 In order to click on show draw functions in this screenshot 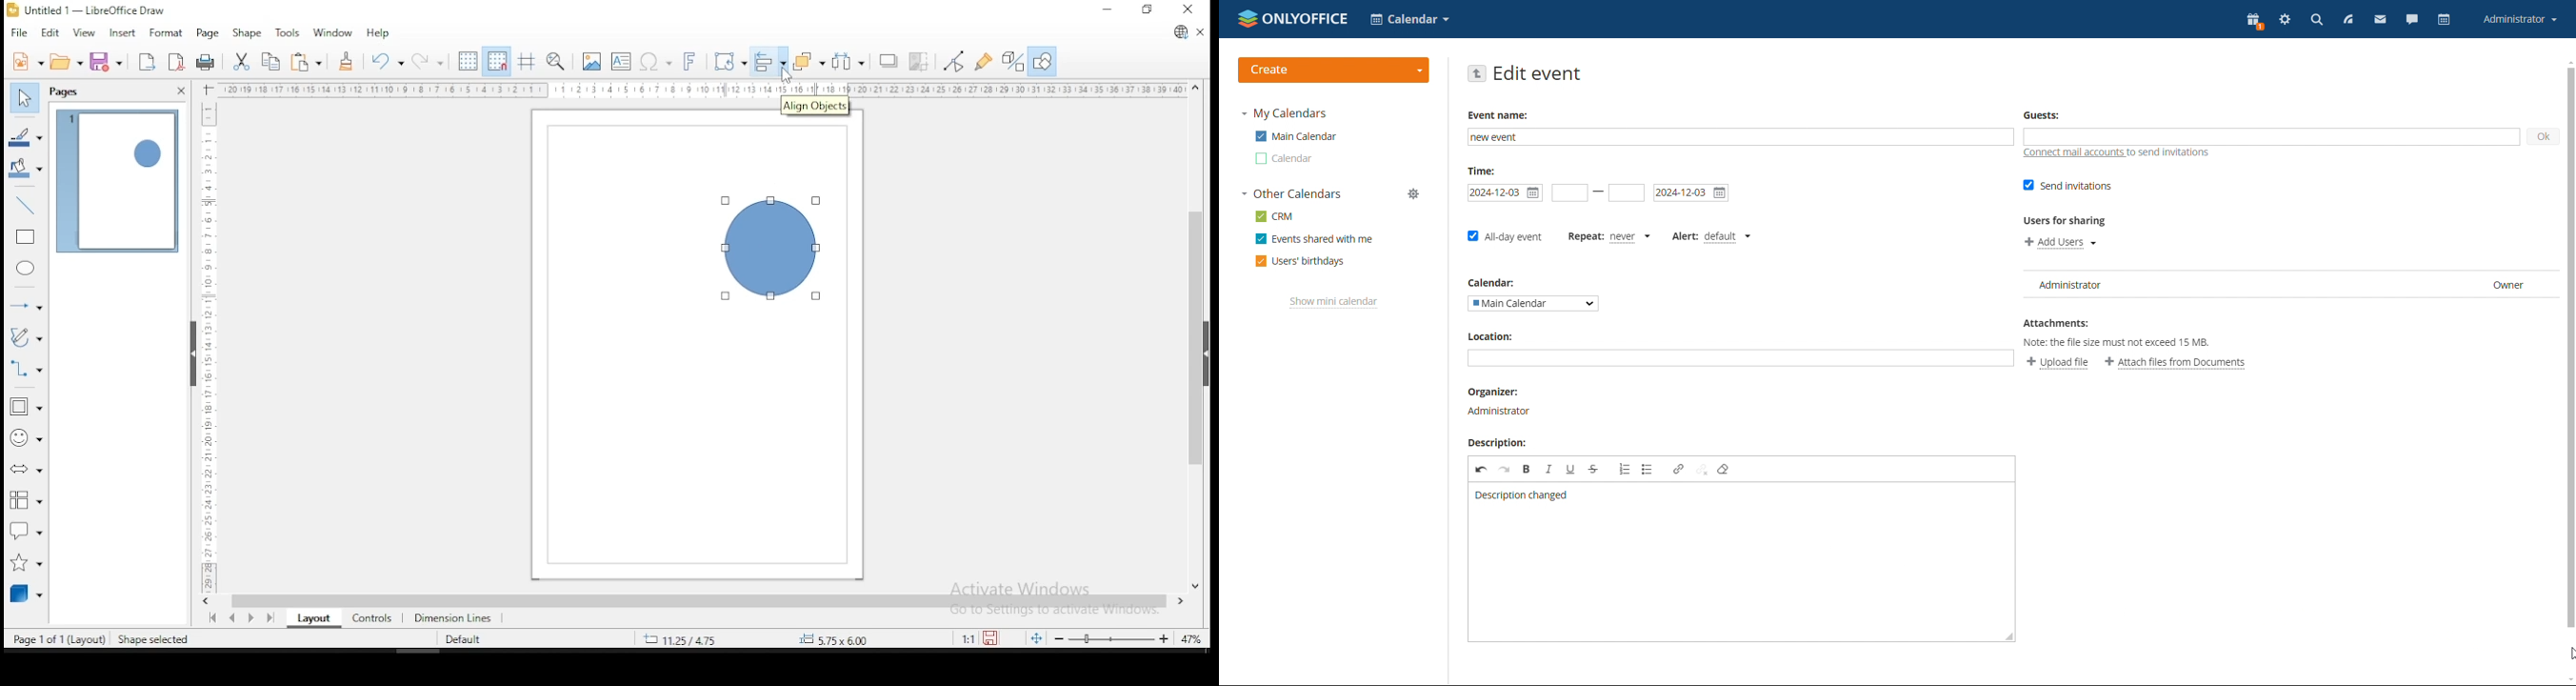, I will do `click(1043, 62)`.